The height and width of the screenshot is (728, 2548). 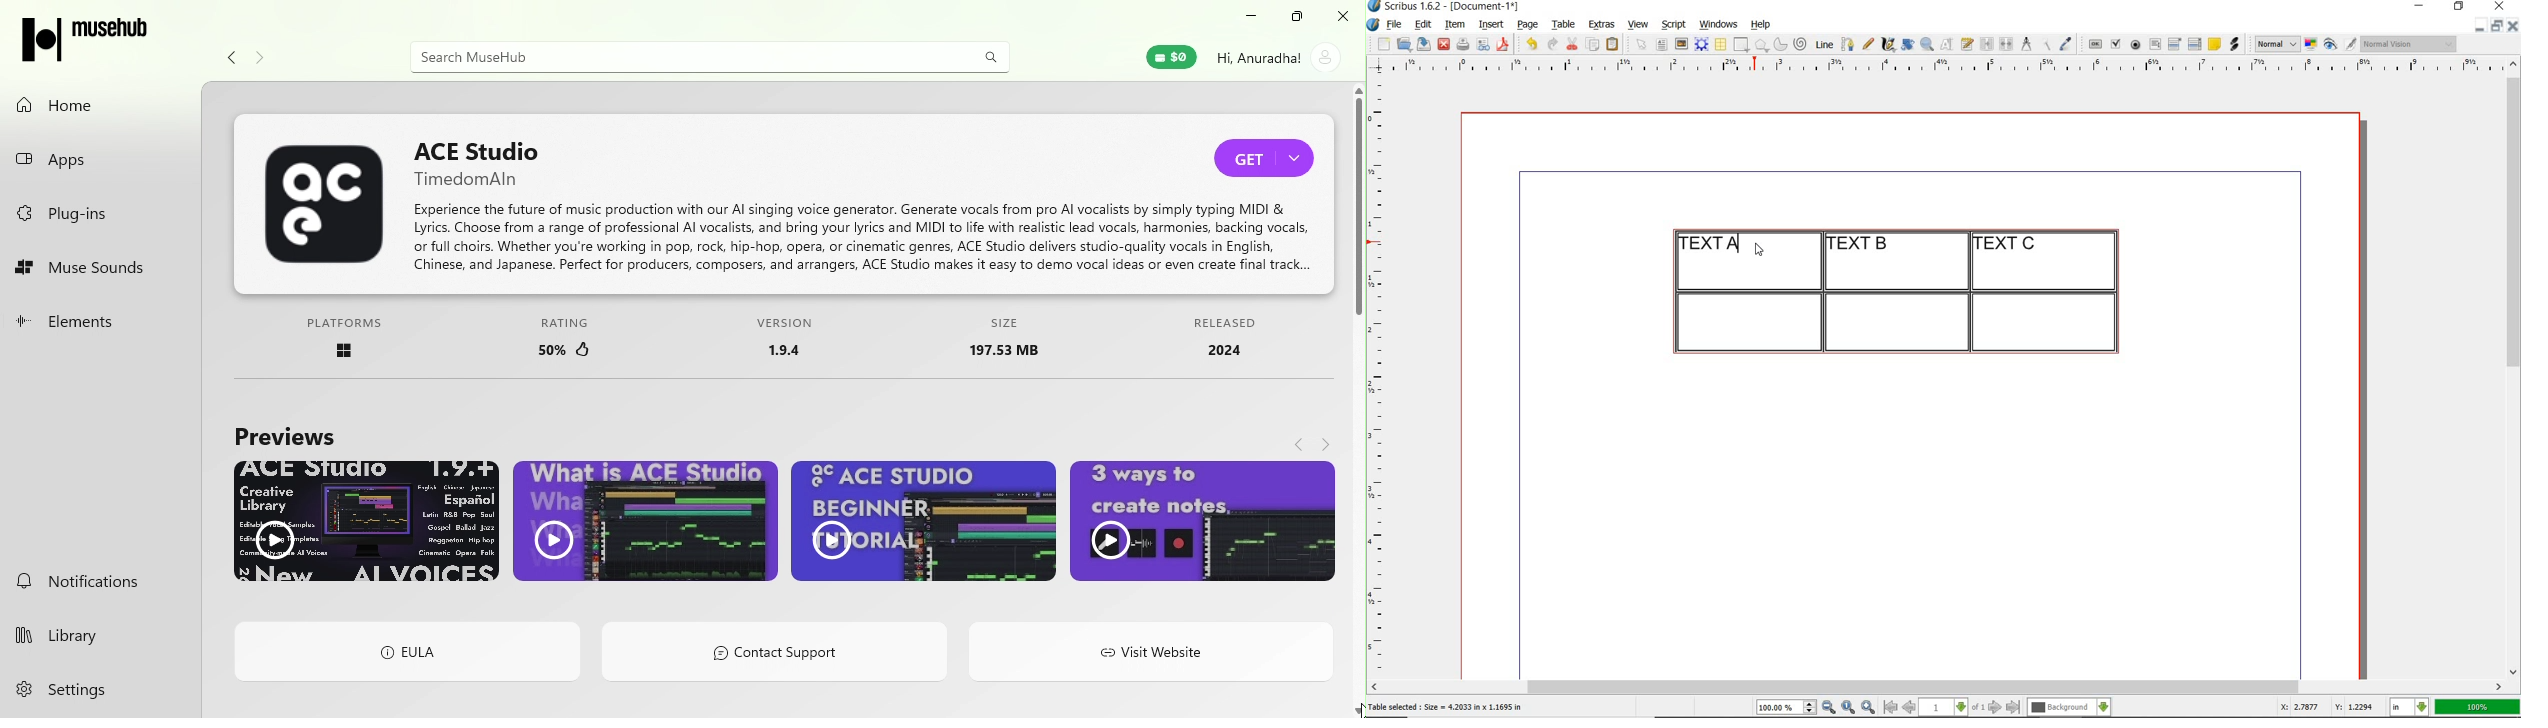 What do you see at coordinates (2312, 45) in the screenshot?
I see `toggle color management` at bounding box center [2312, 45].